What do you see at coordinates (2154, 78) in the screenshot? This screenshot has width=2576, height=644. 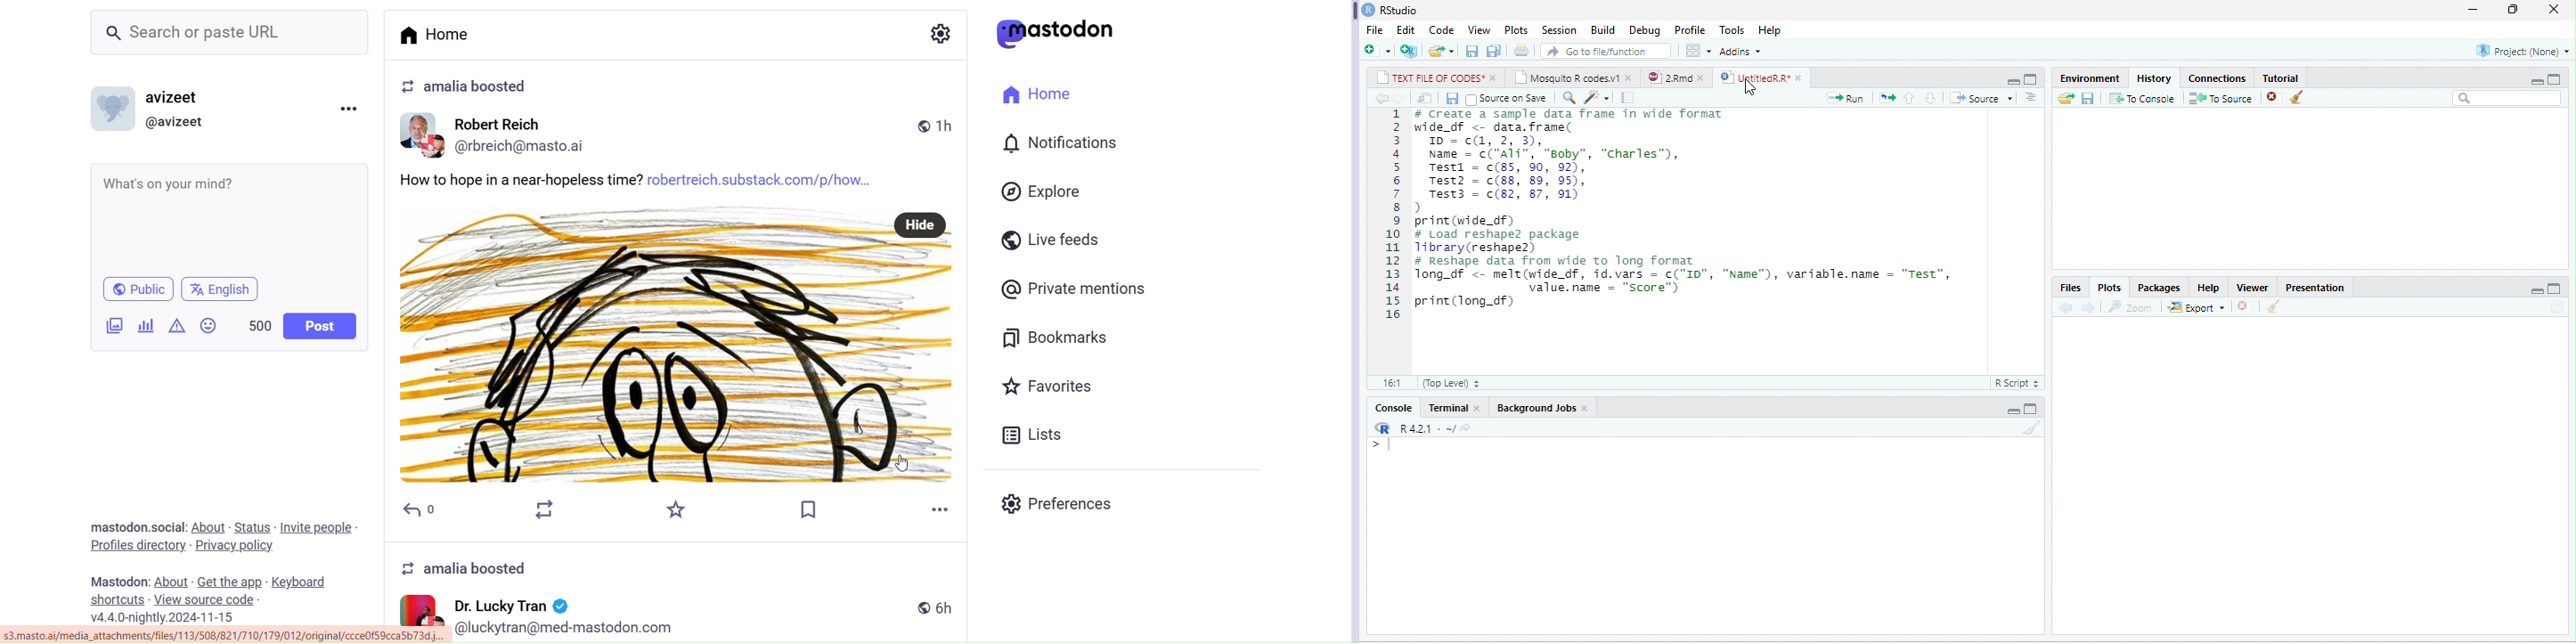 I see `History` at bounding box center [2154, 78].